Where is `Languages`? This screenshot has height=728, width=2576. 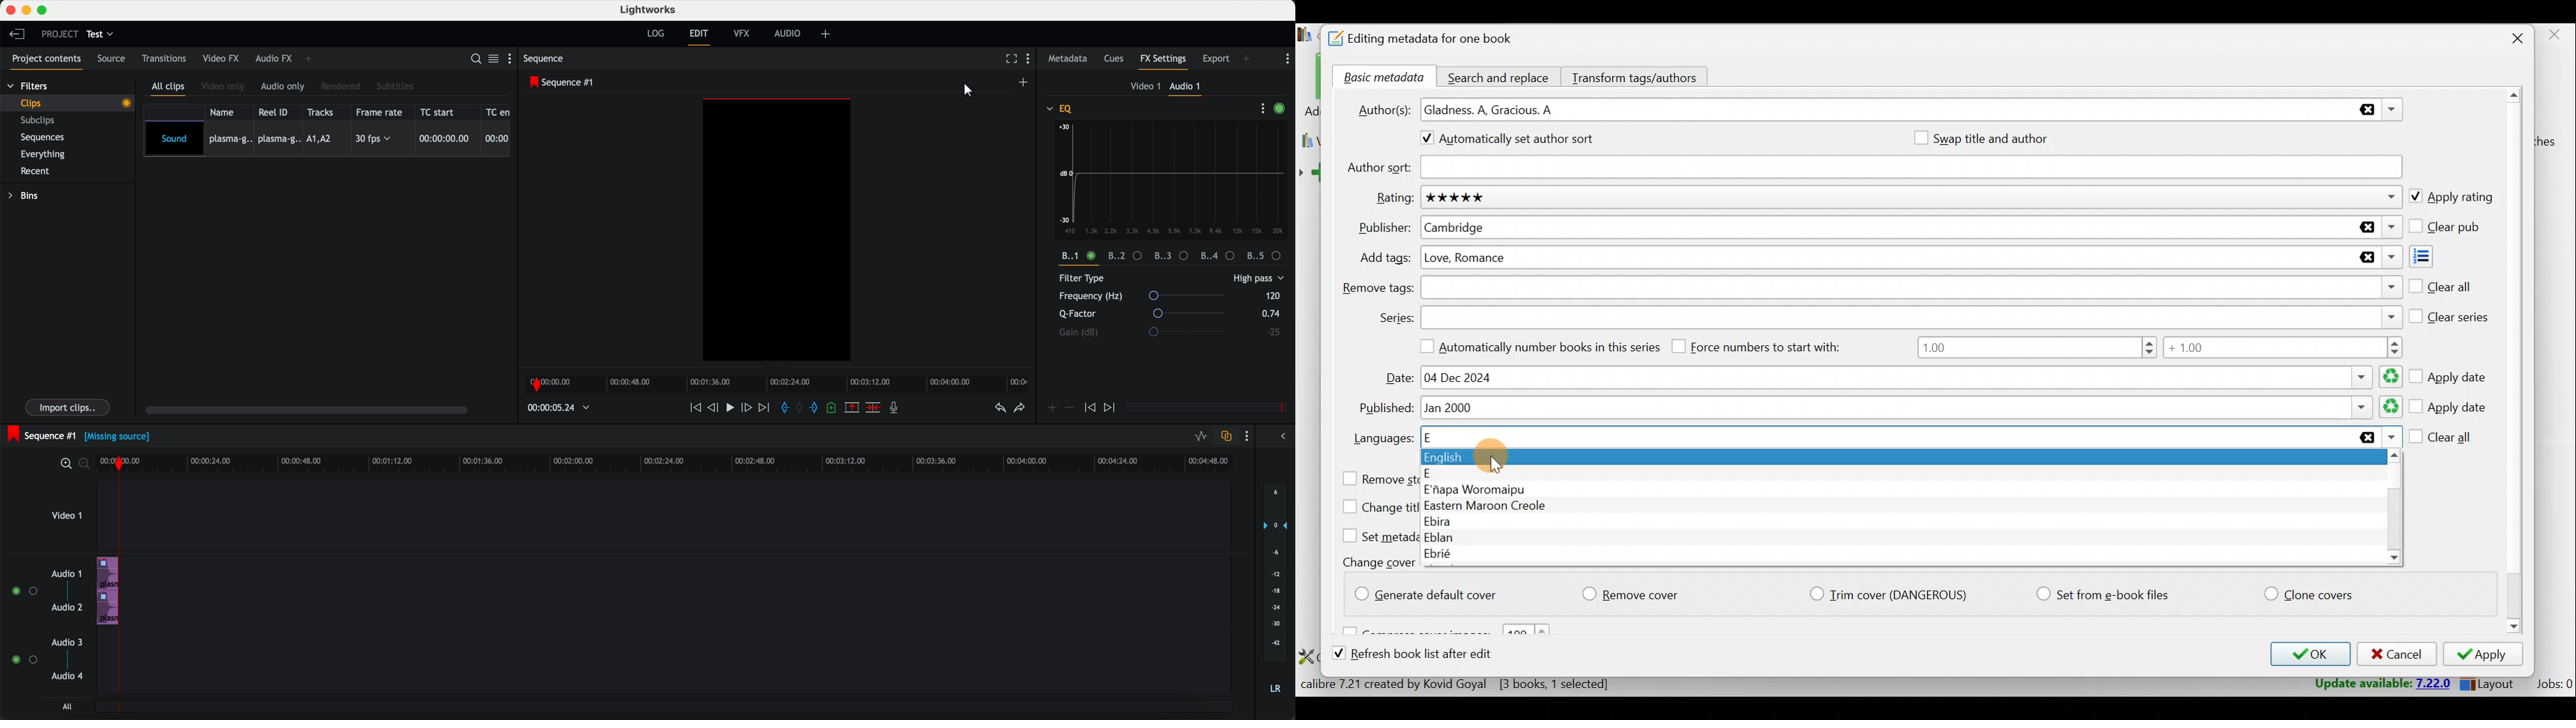
Languages is located at coordinates (1911, 437).